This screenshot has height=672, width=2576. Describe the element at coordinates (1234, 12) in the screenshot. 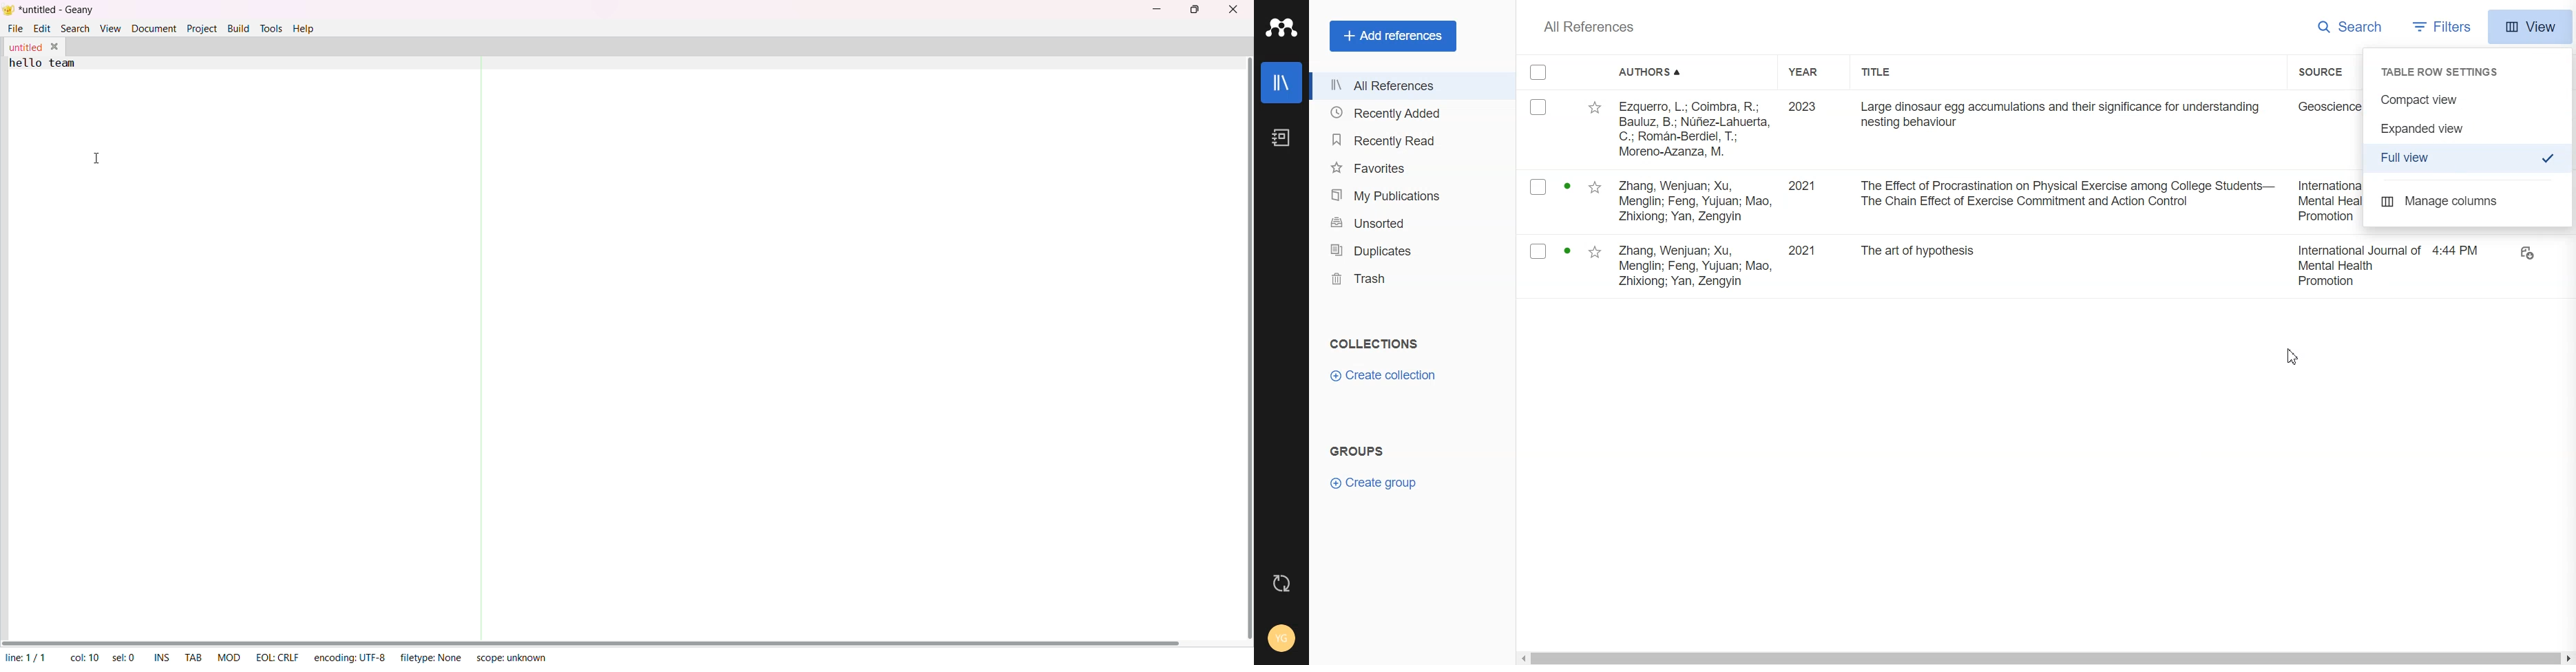

I see `close` at that location.